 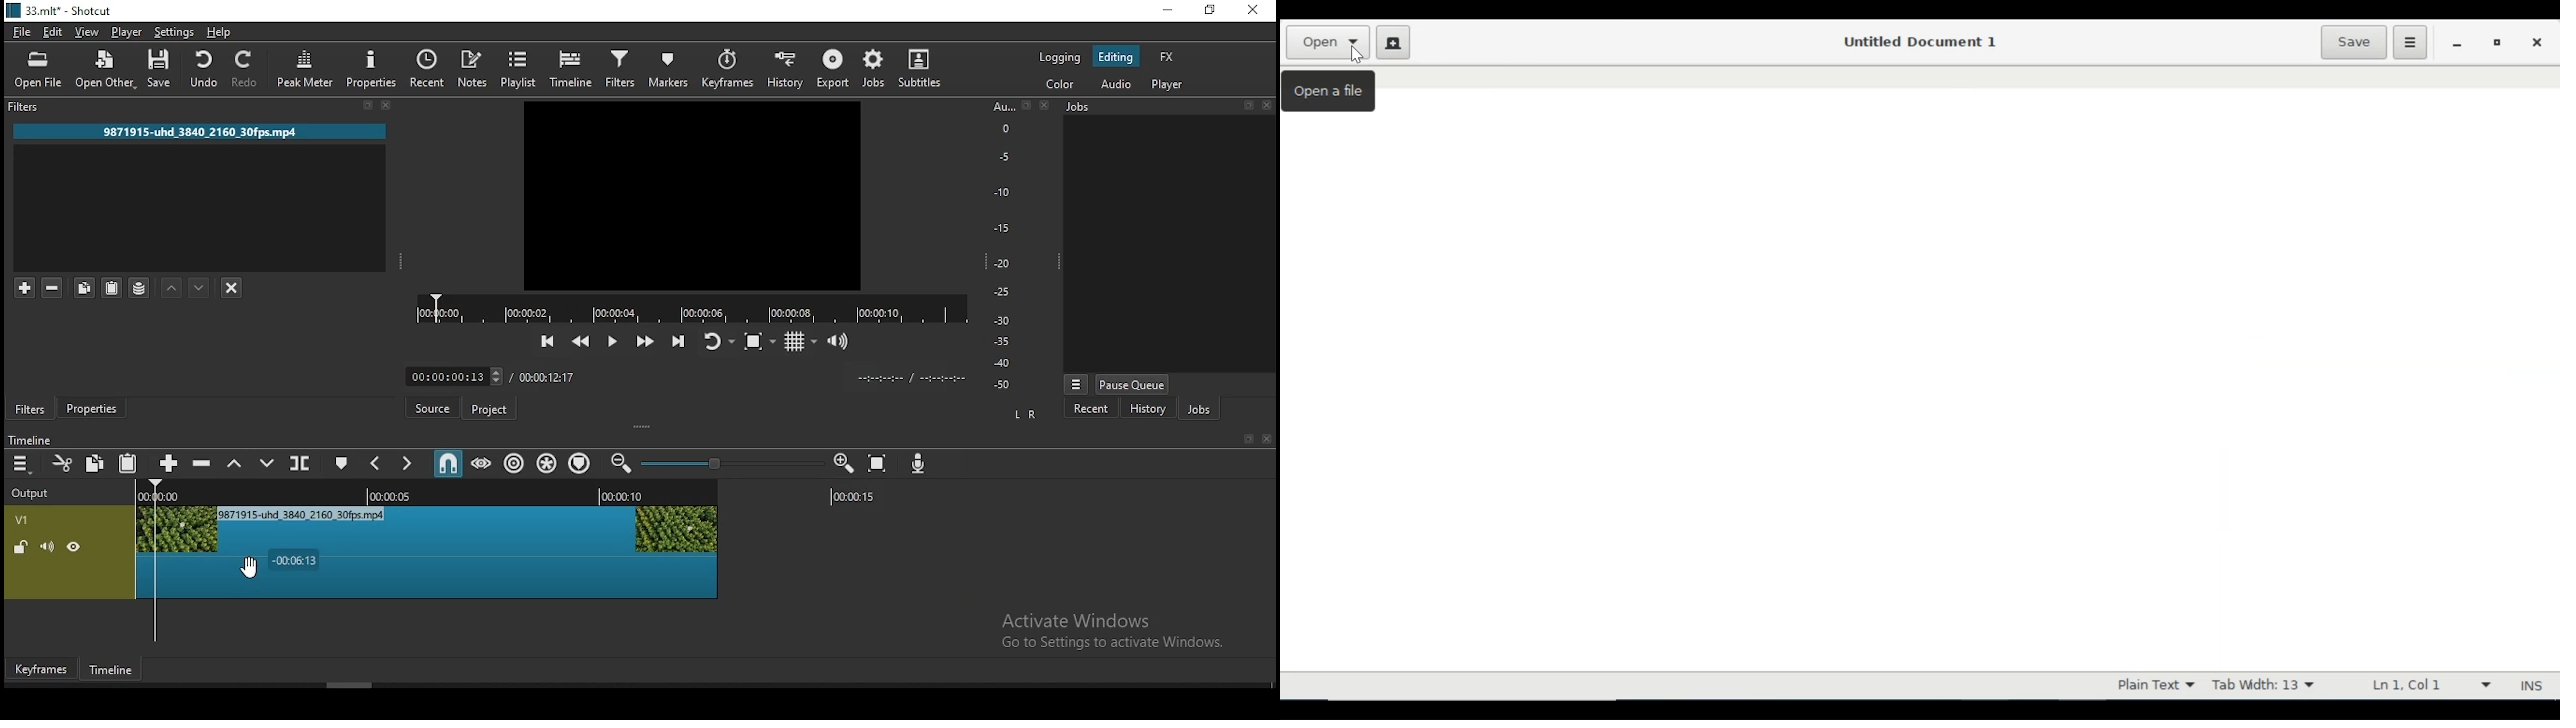 What do you see at coordinates (202, 131) in the screenshot?
I see `9871915-uhd 3840 2160_30fps.mp4` at bounding box center [202, 131].